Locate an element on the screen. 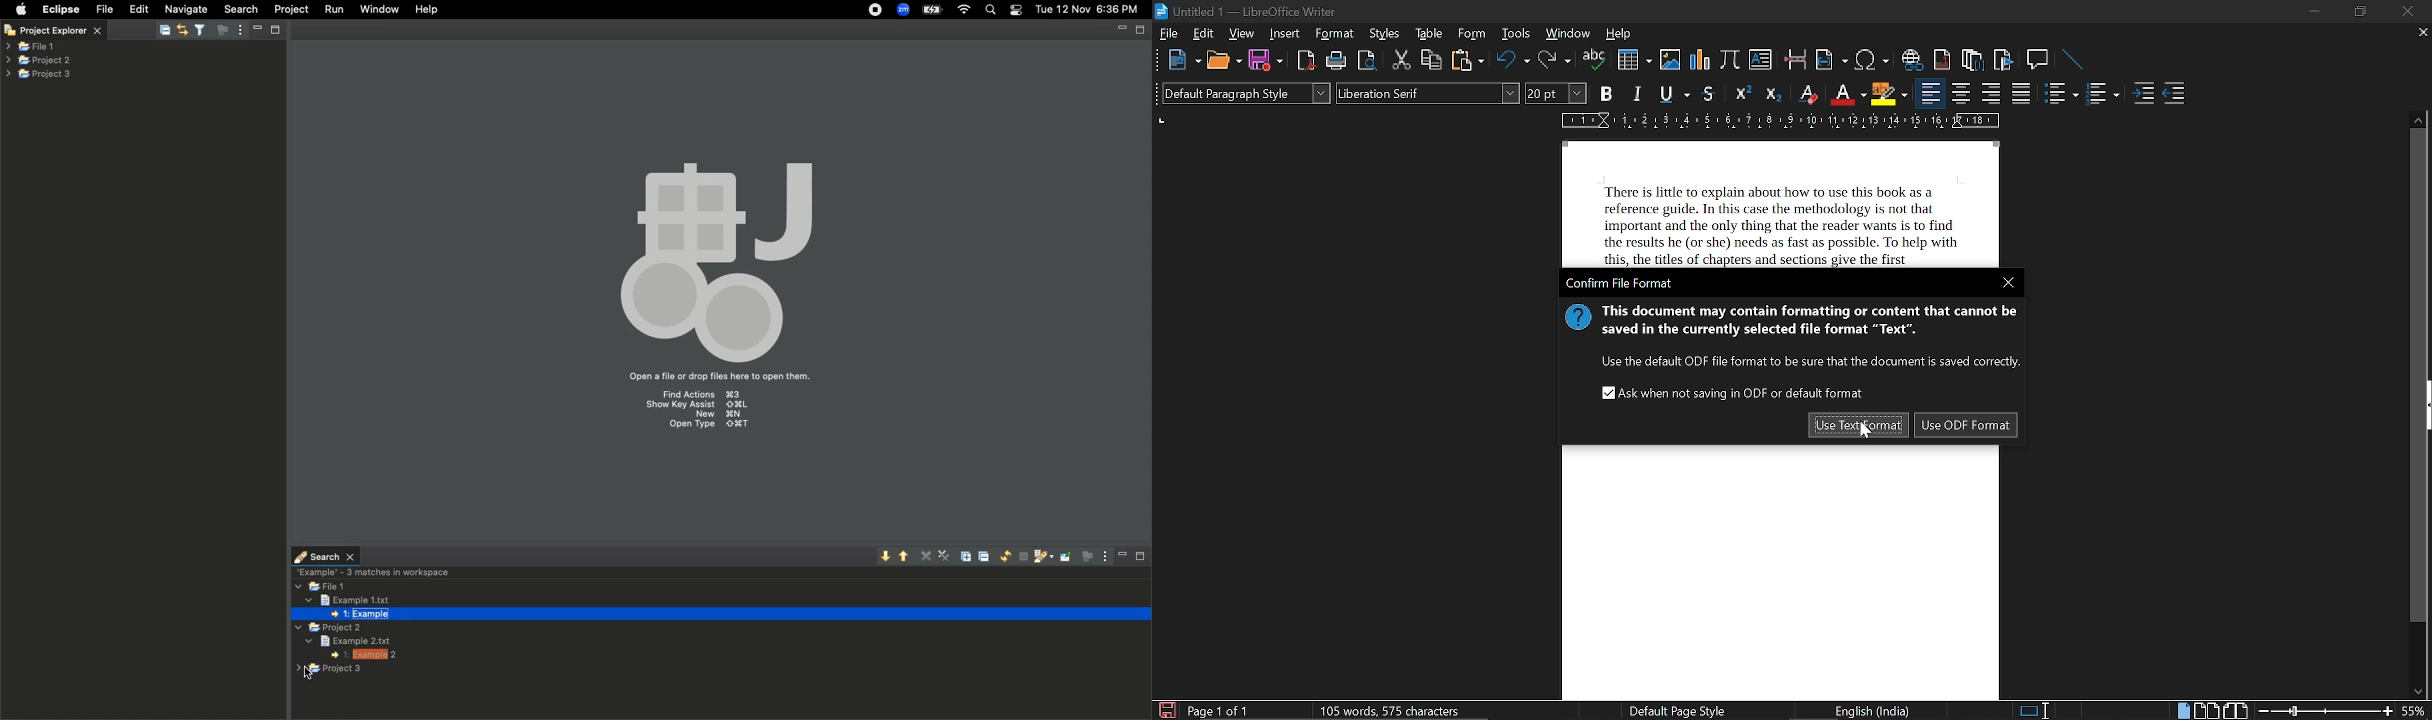  font size is located at coordinates (1556, 93).